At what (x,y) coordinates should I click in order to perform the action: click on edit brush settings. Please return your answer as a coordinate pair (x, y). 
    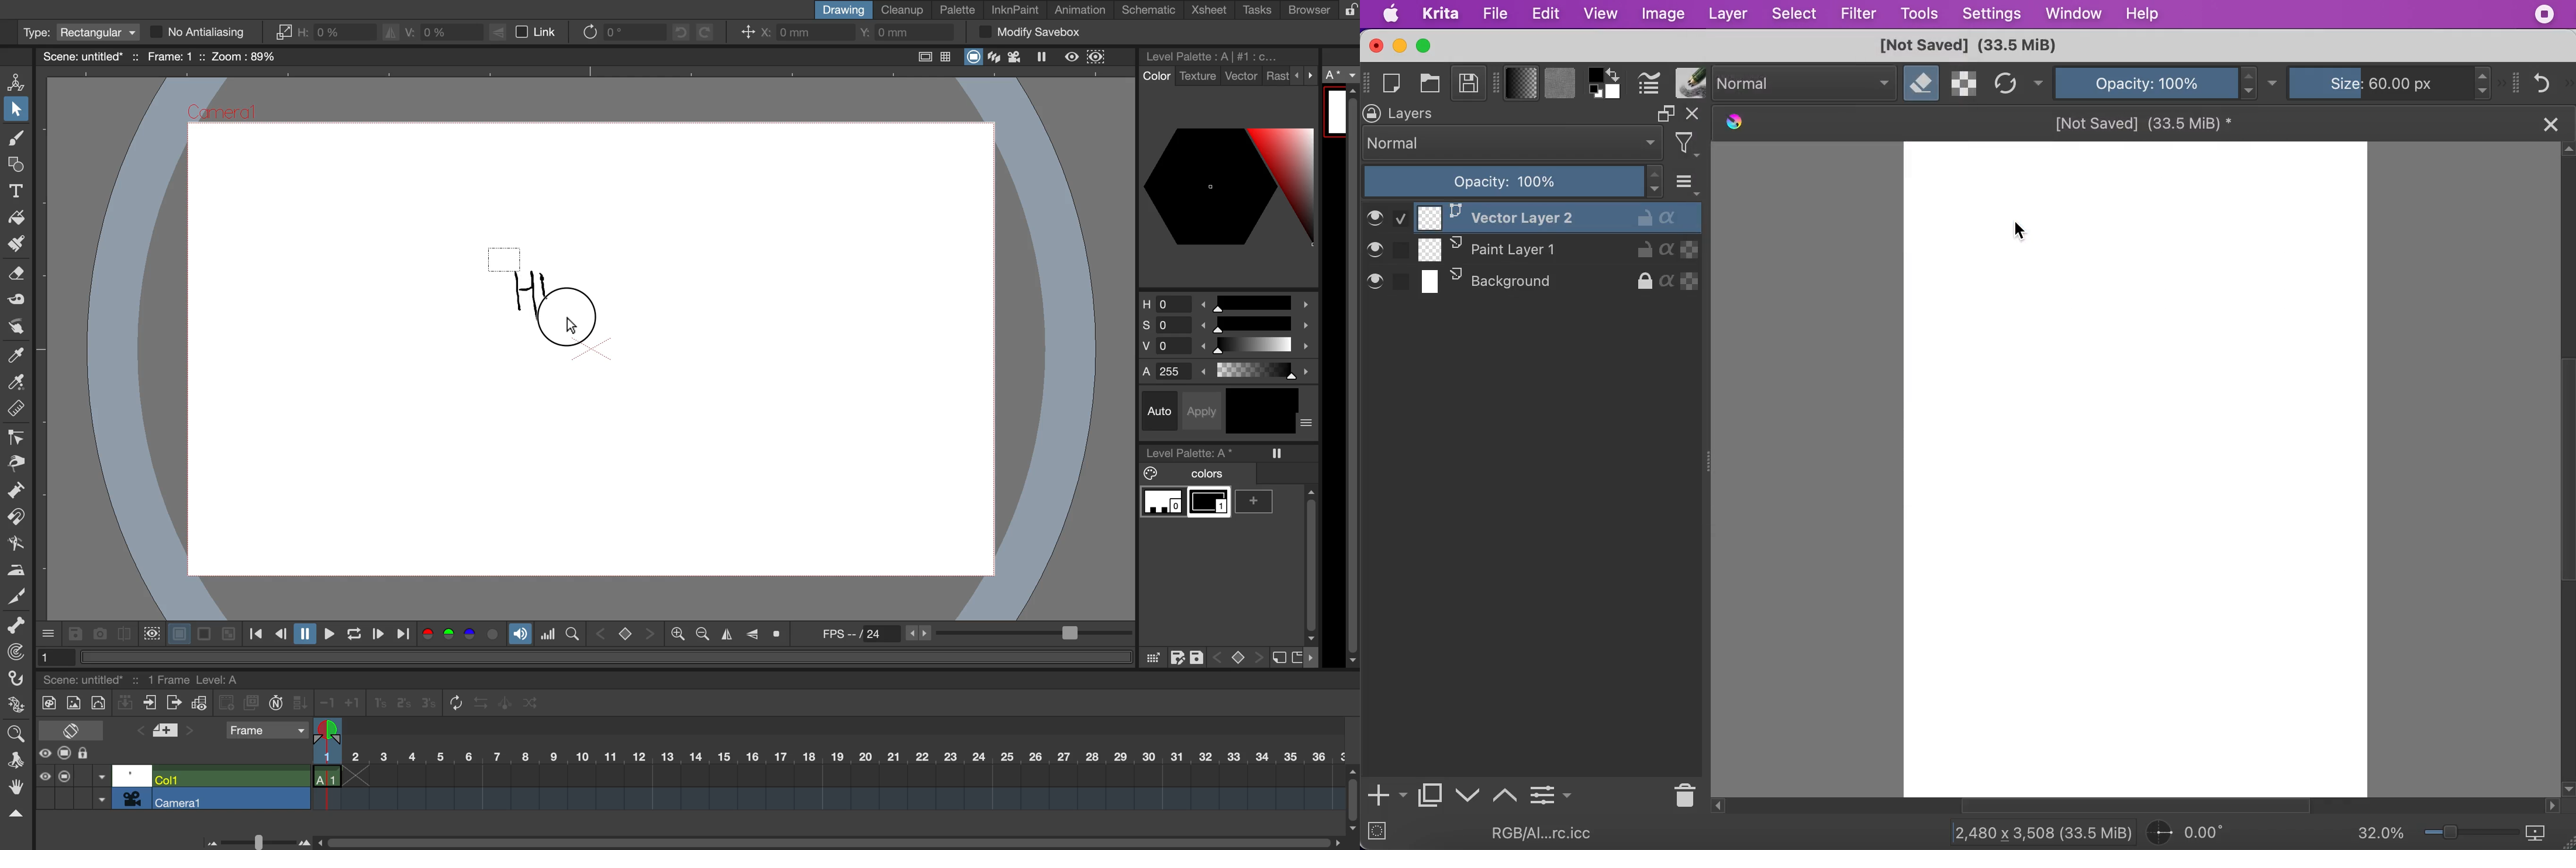
    Looking at the image, I should click on (1649, 84).